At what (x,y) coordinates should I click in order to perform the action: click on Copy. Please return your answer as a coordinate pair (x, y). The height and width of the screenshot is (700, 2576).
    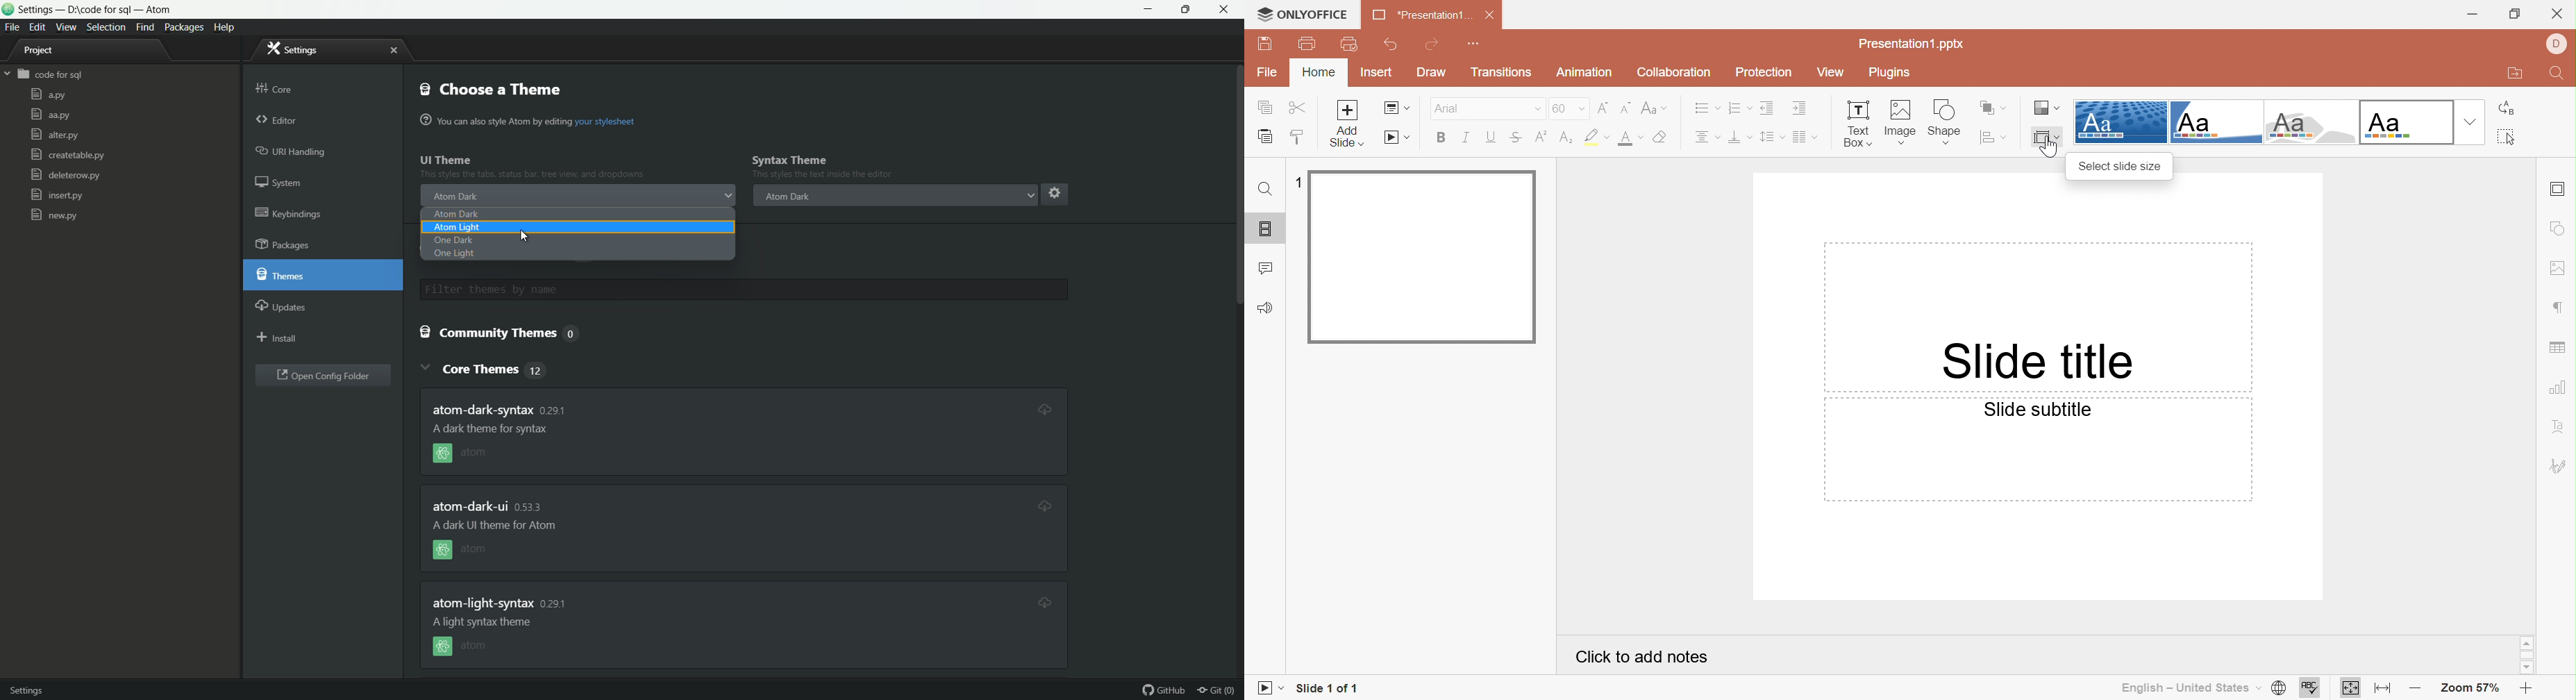
    Looking at the image, I should click on (1264, 106).